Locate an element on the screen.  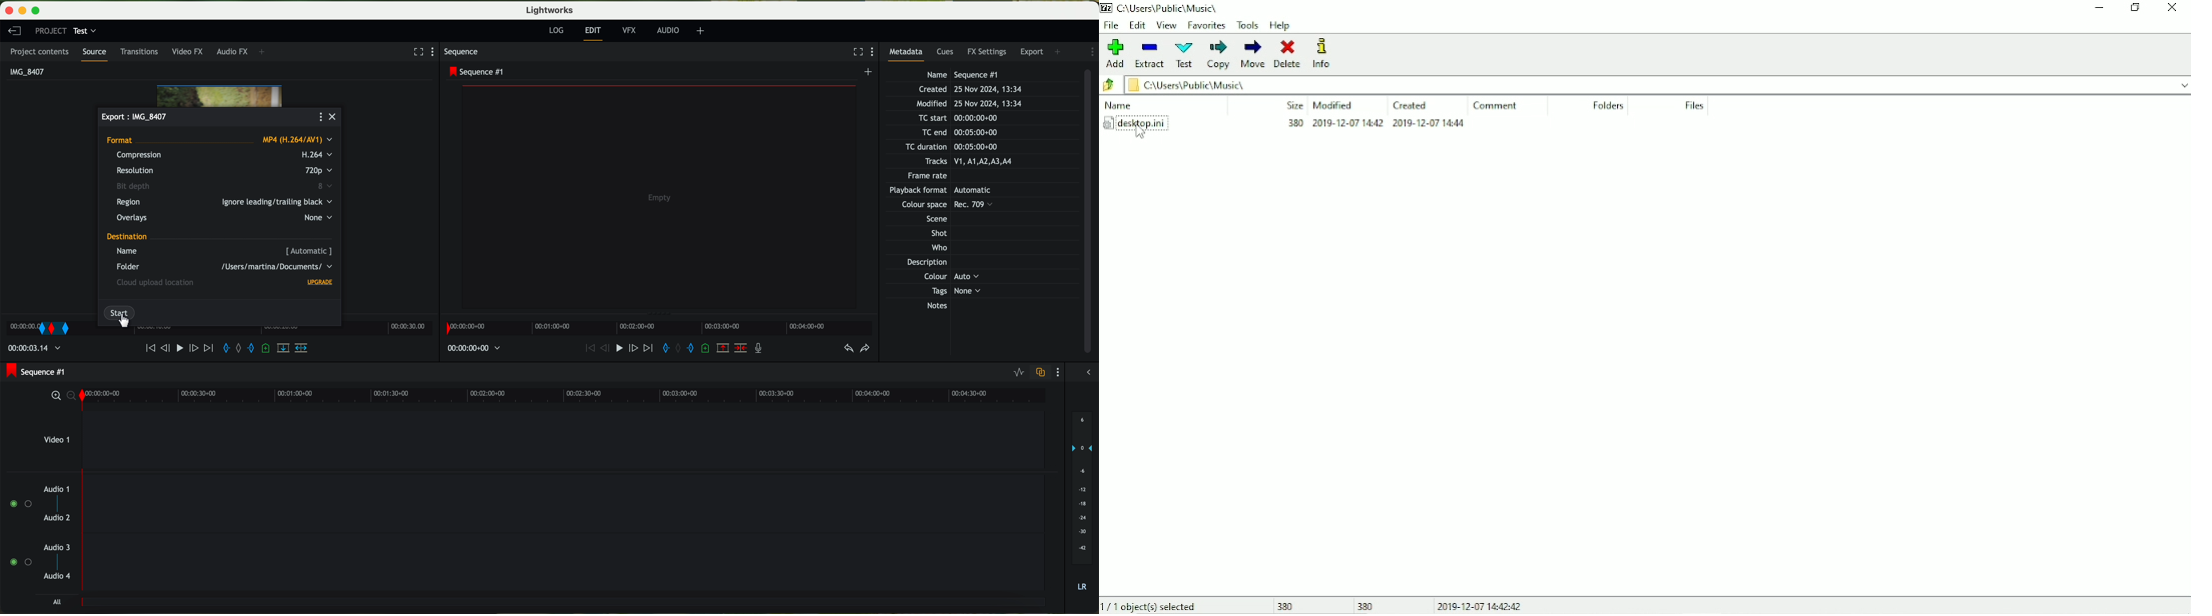
View is located at coordinates (1166, 25).